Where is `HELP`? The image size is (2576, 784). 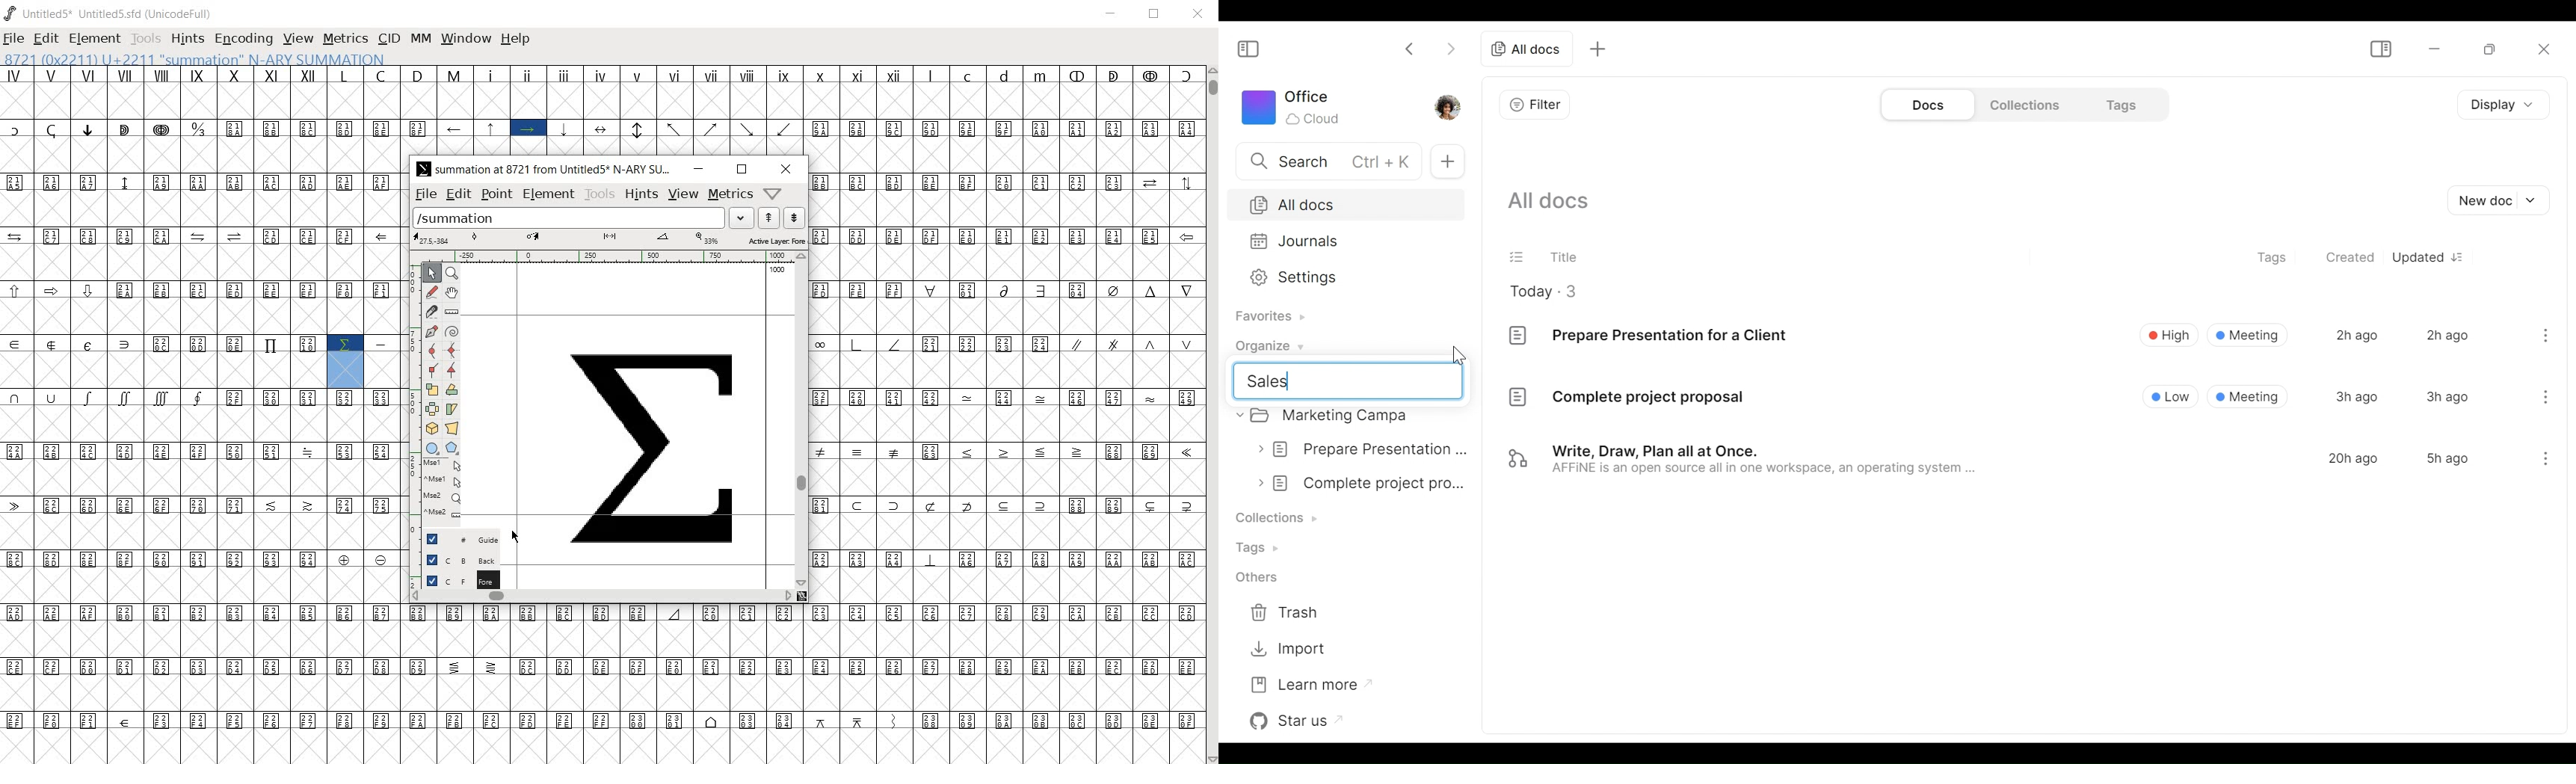 HELP is located at coordinates (518, 40).